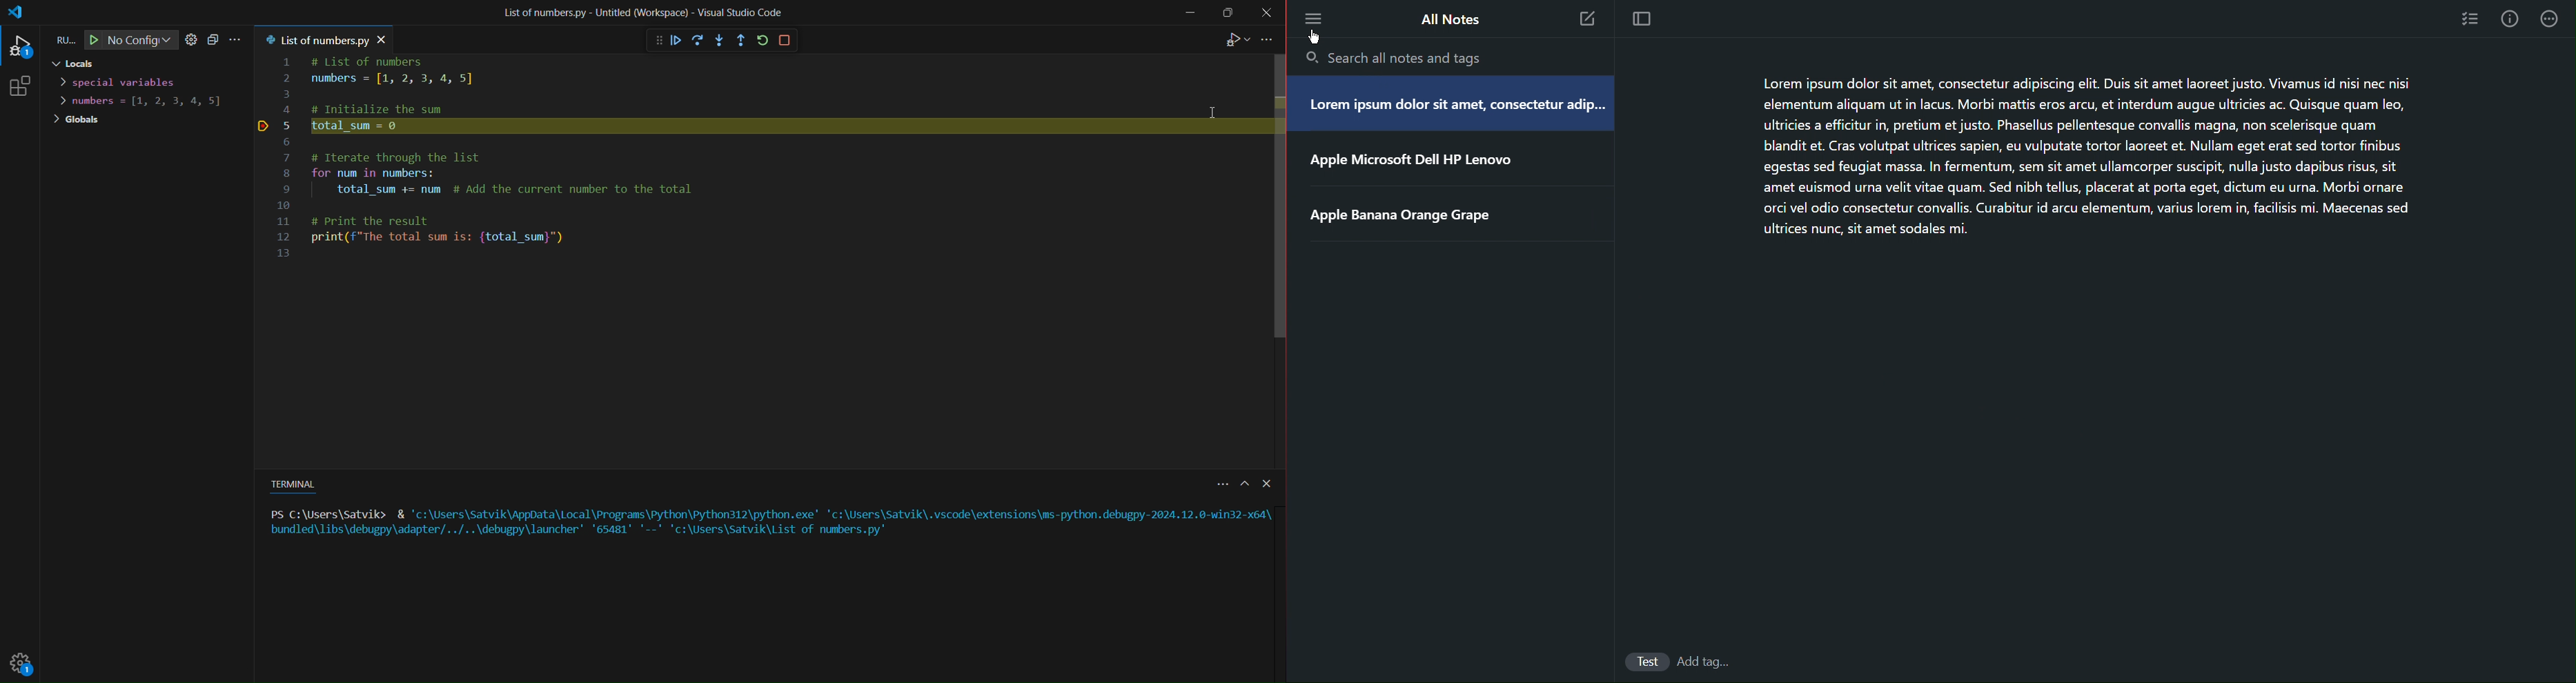  Describe the element at coordinates (647, 39) in the screenshot. I see `move` at that location.